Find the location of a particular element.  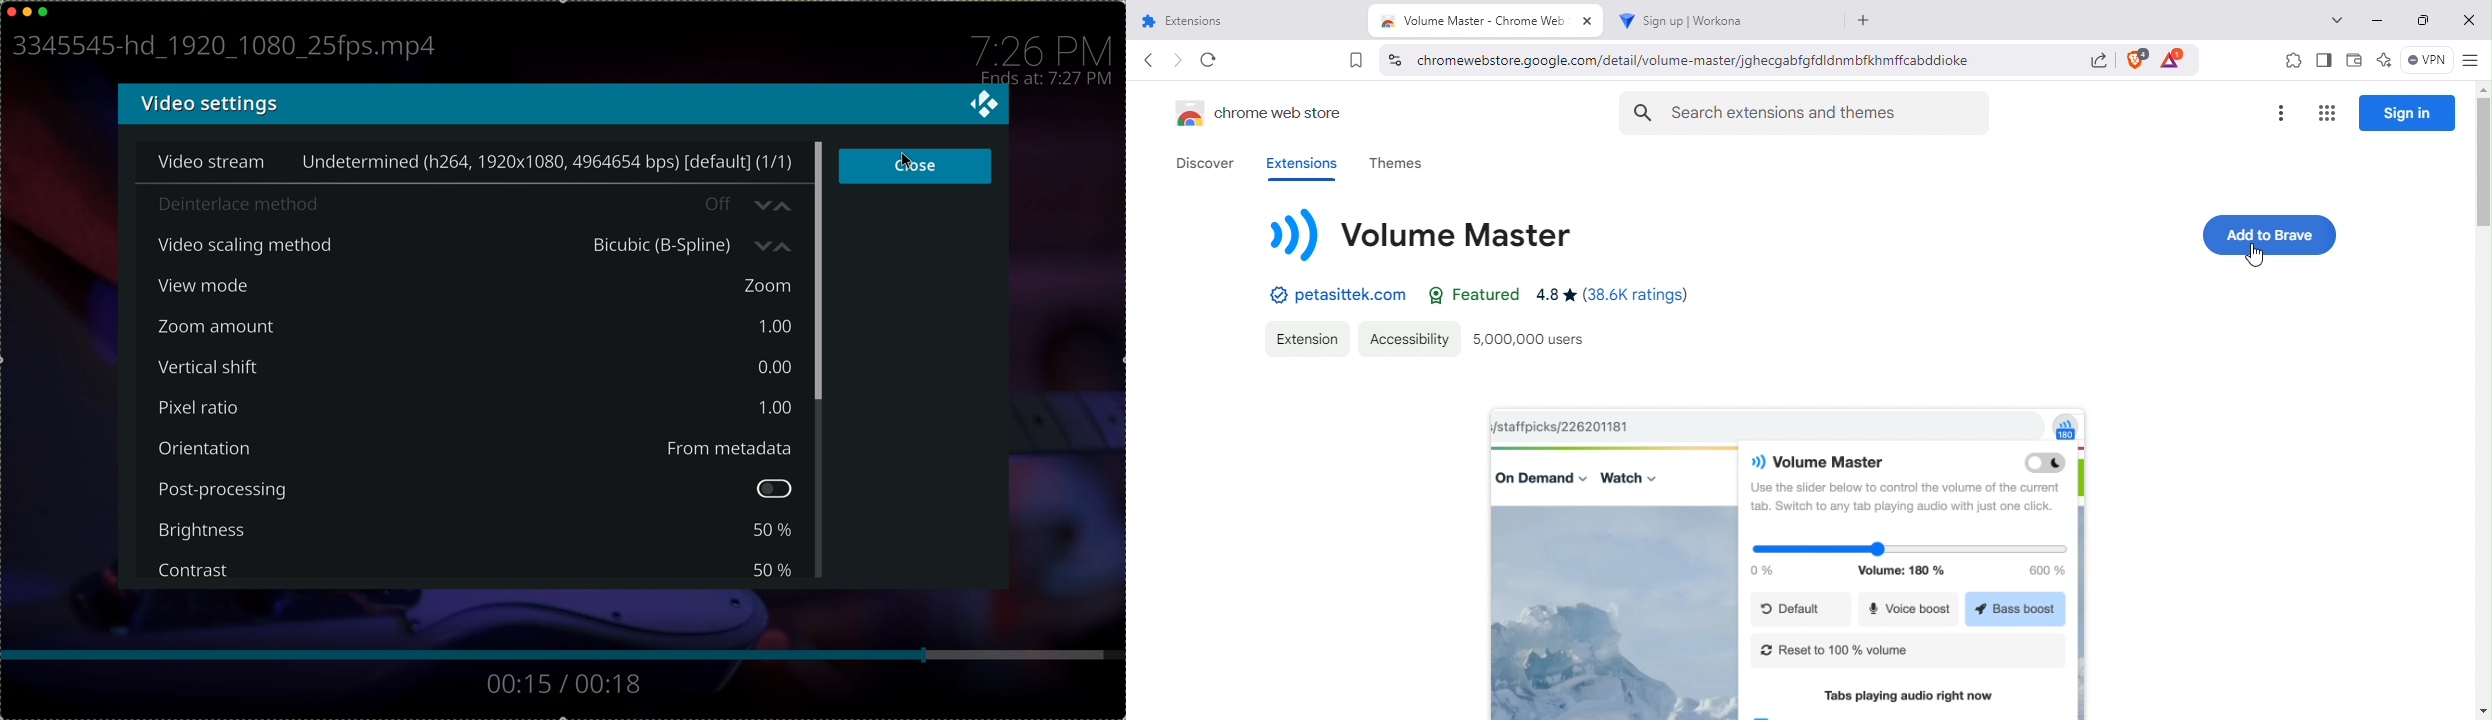

Undetermined (h264, 1920x1080, 4964654 bps) [default] (1/1) is located at coordinates (548, 162).